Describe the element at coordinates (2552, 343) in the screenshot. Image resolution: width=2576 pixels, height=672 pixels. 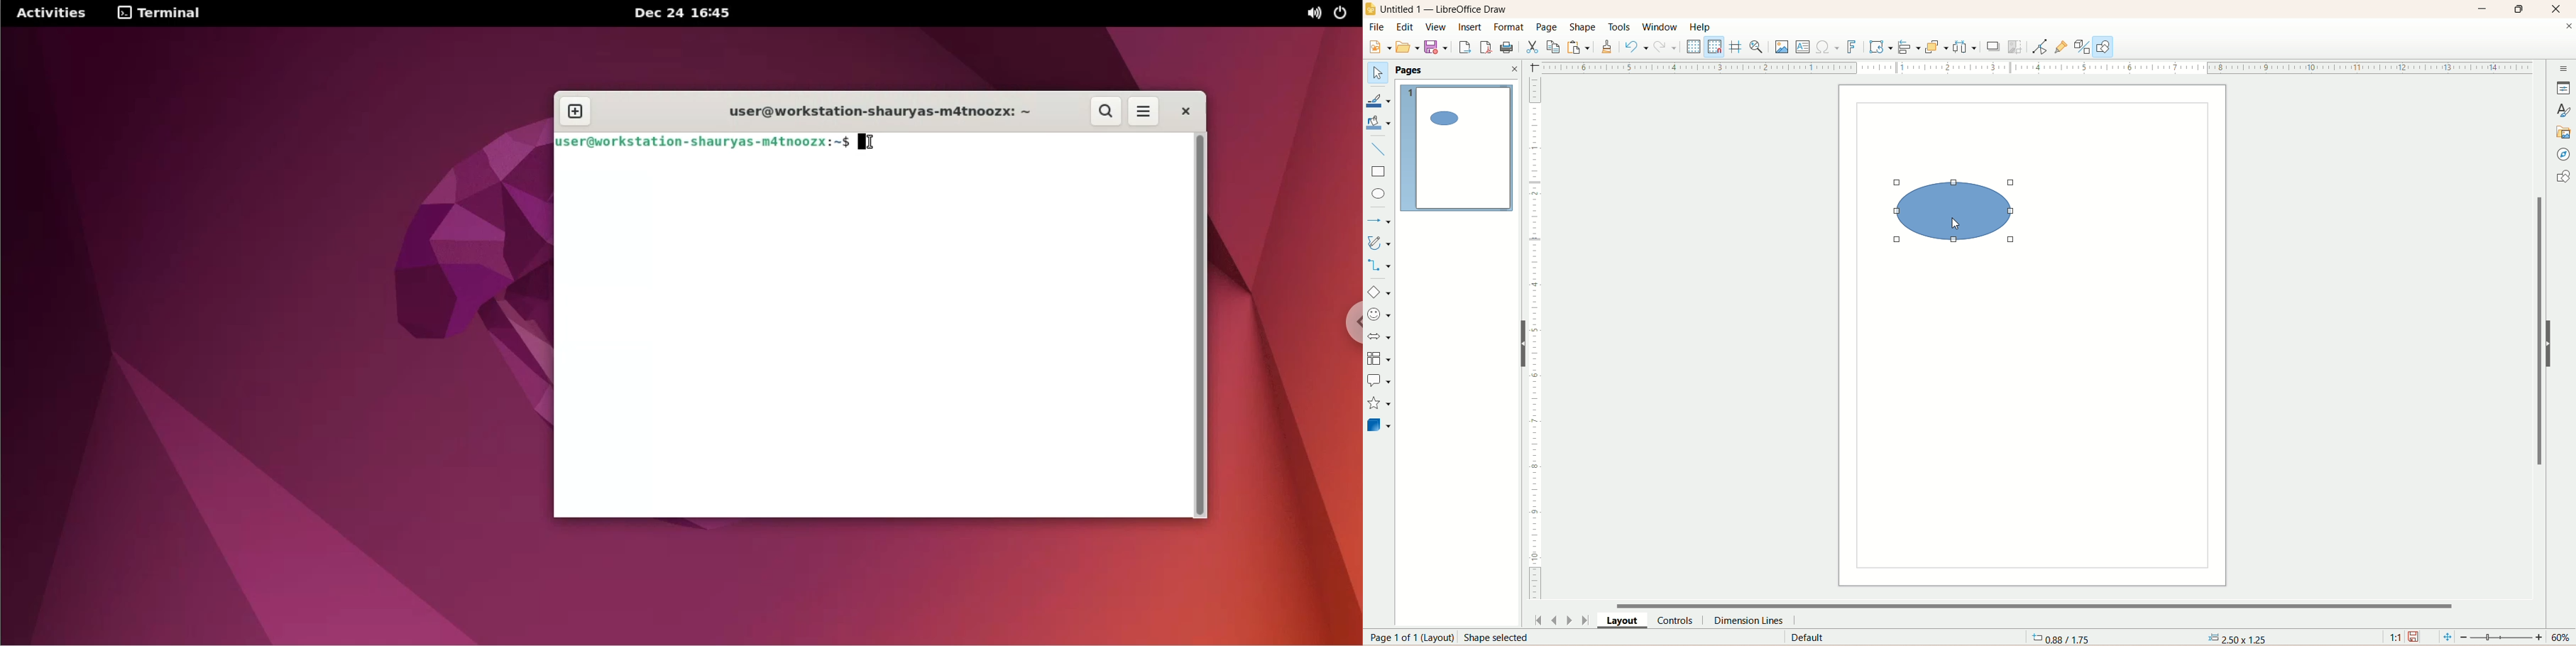
I see `hide` at that location.